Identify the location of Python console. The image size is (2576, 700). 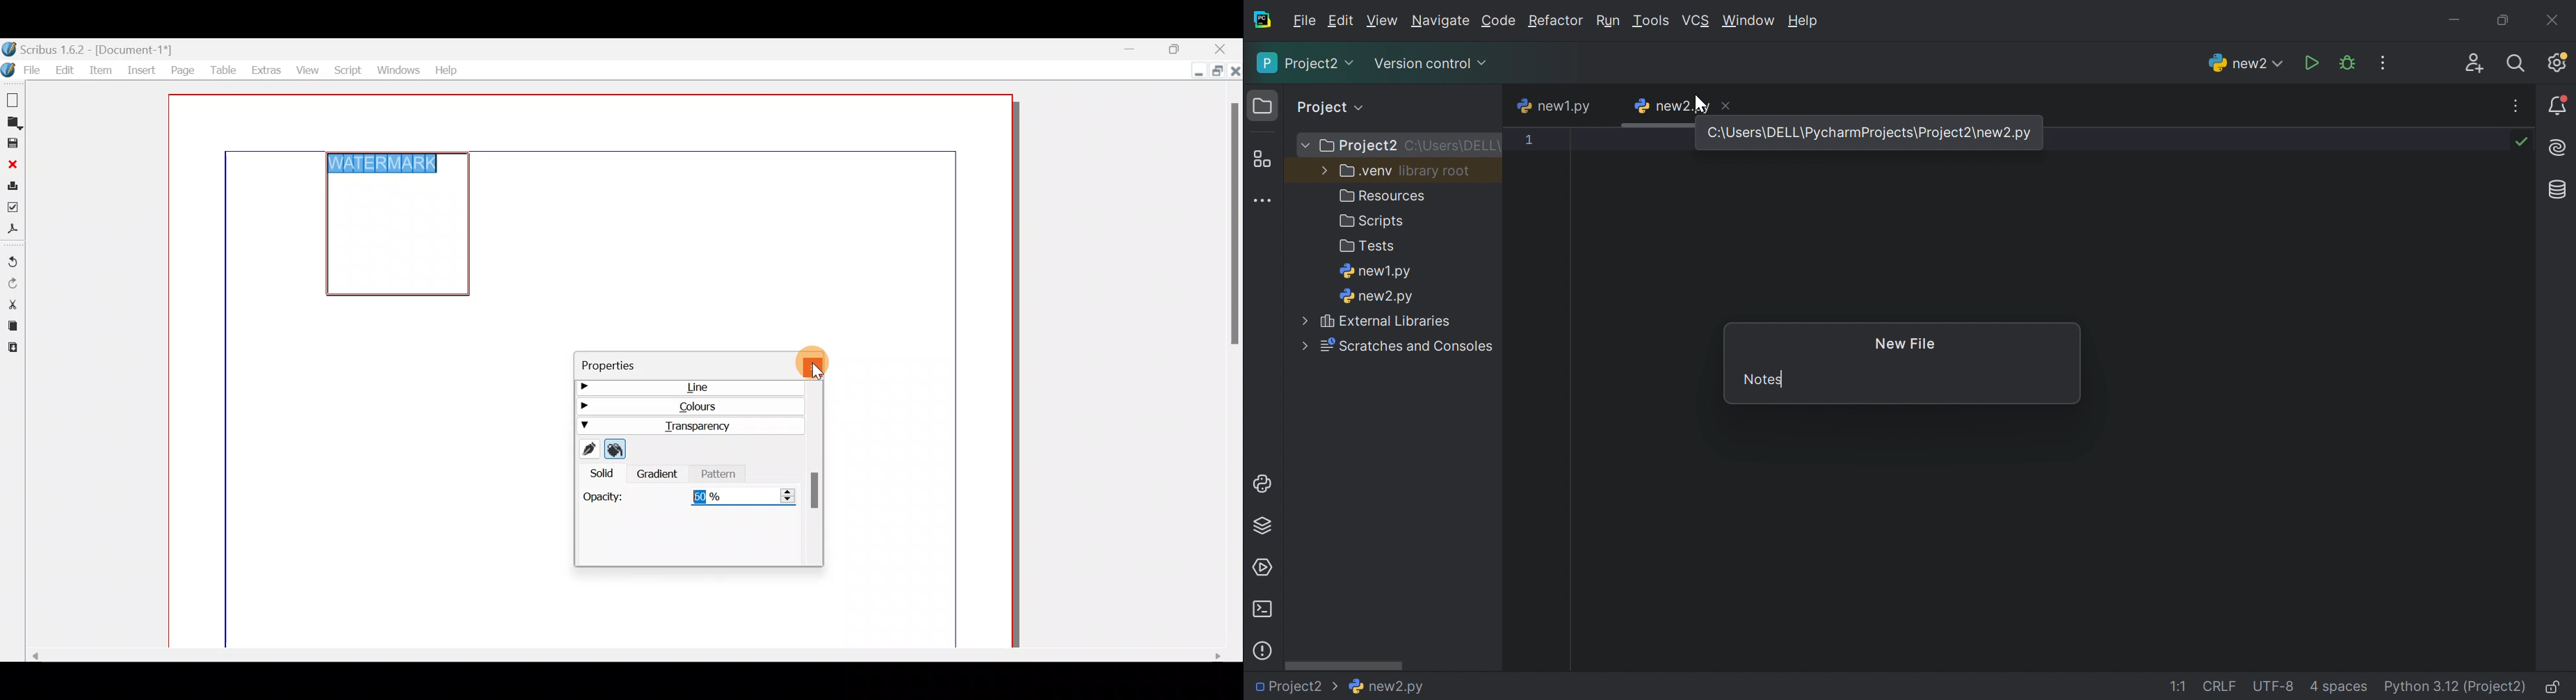
(1264, 484).